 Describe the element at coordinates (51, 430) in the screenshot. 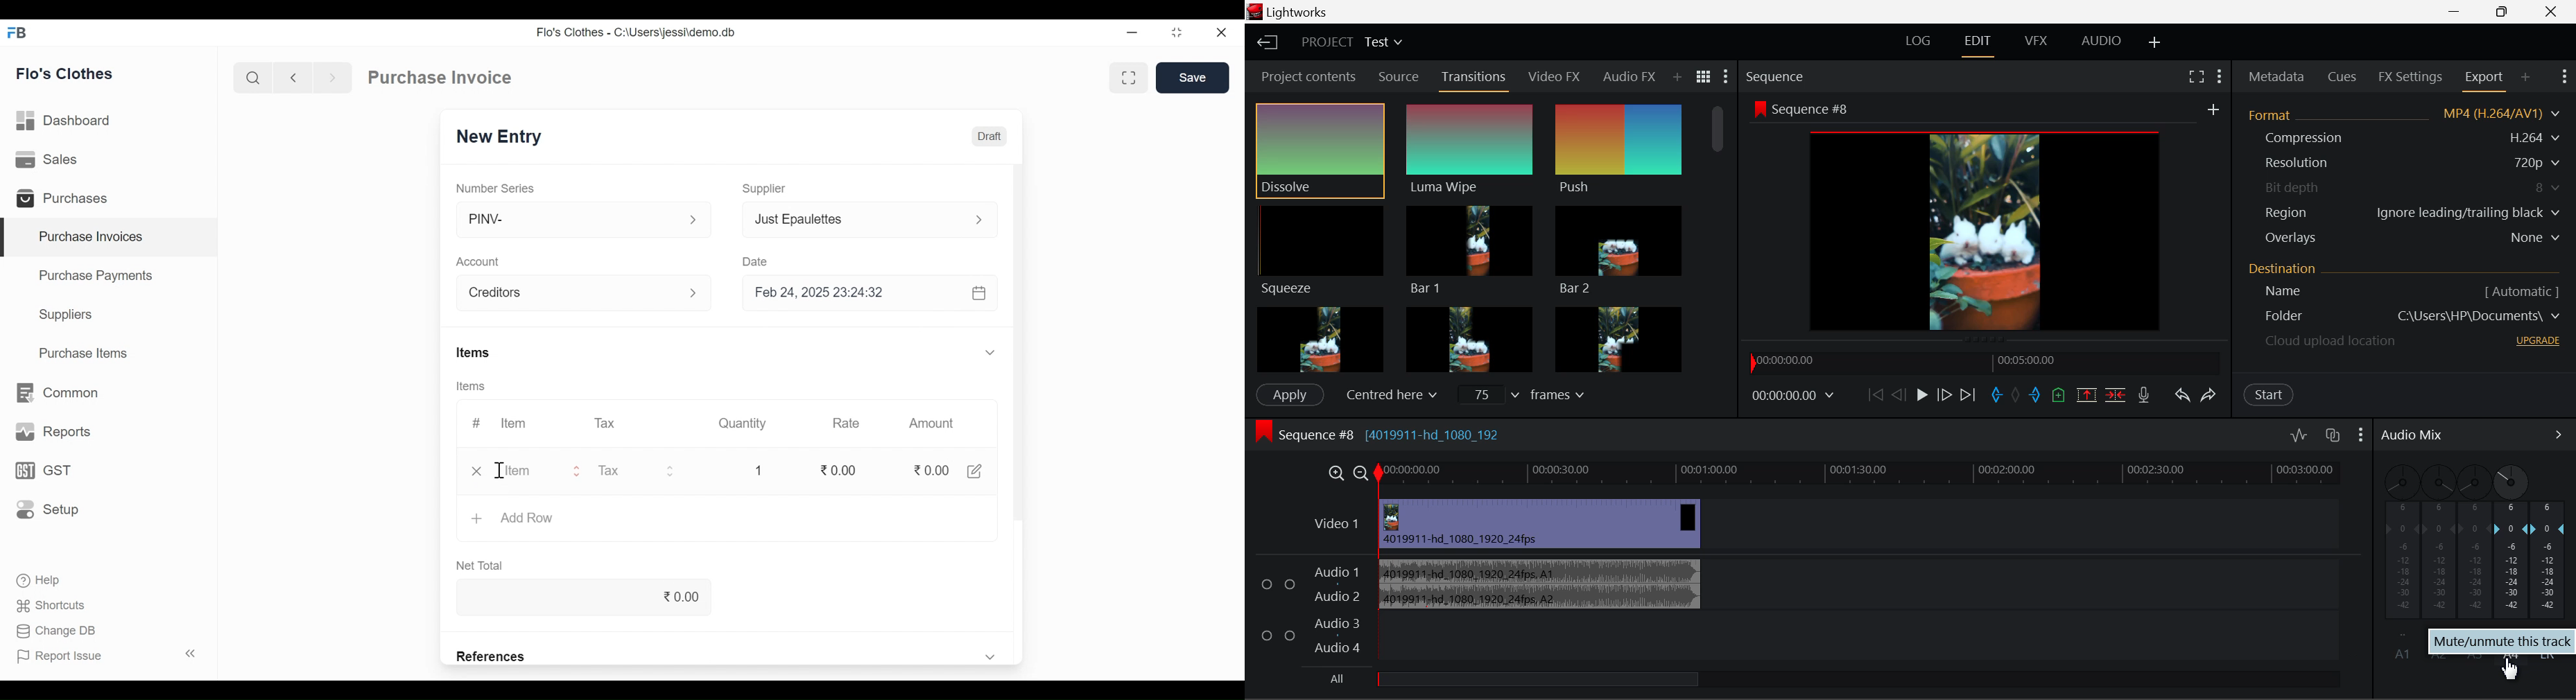

I see `Reports` at that location.